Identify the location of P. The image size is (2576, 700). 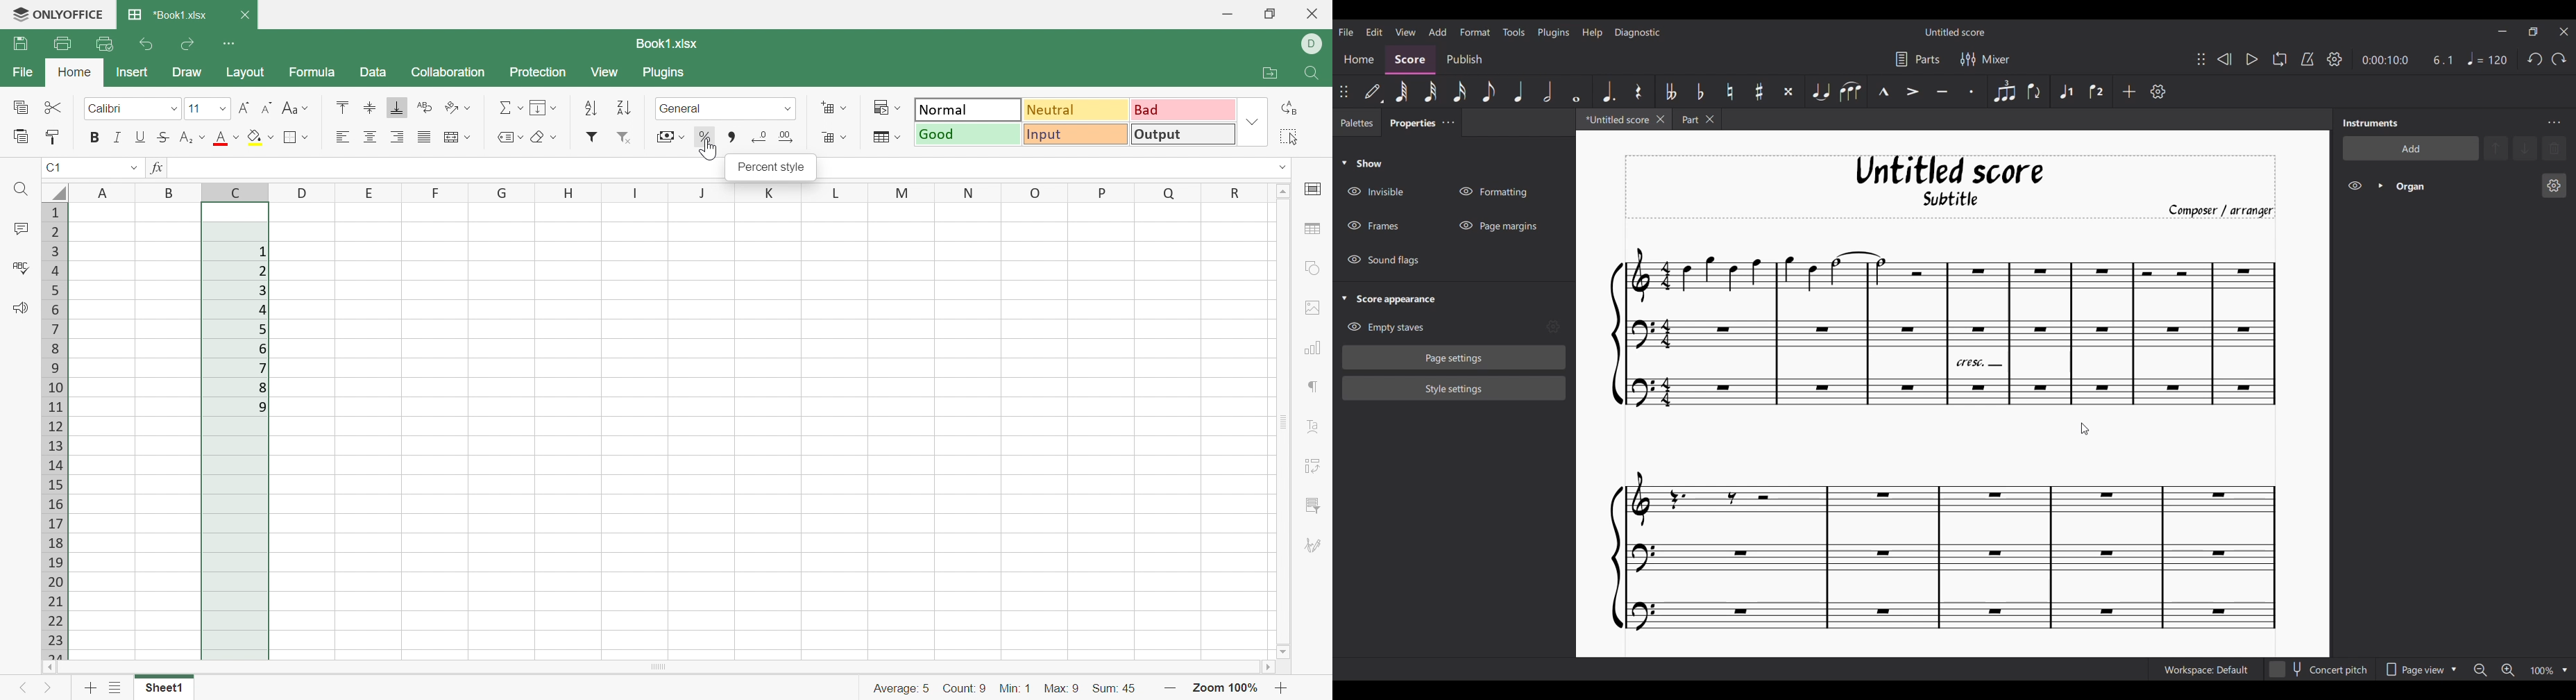
(1101, 194).